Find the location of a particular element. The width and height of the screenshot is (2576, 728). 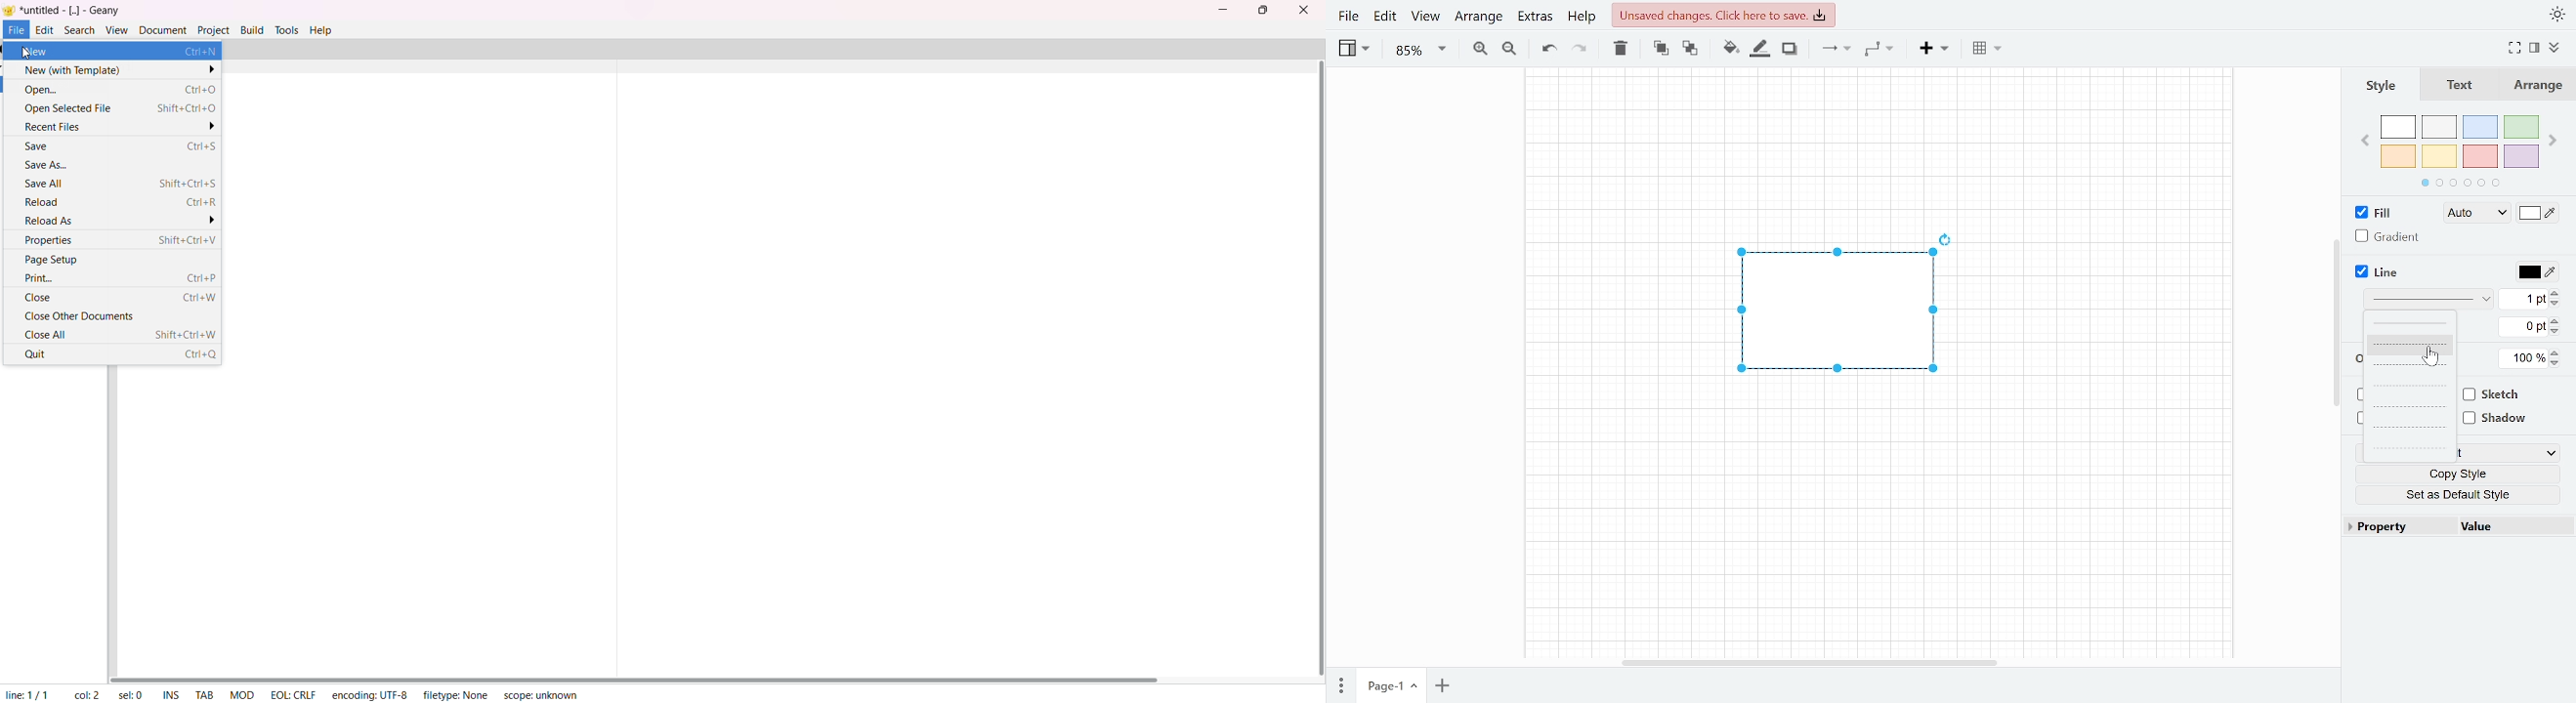

Increase linewidth is located at coordinates (2556, 292).